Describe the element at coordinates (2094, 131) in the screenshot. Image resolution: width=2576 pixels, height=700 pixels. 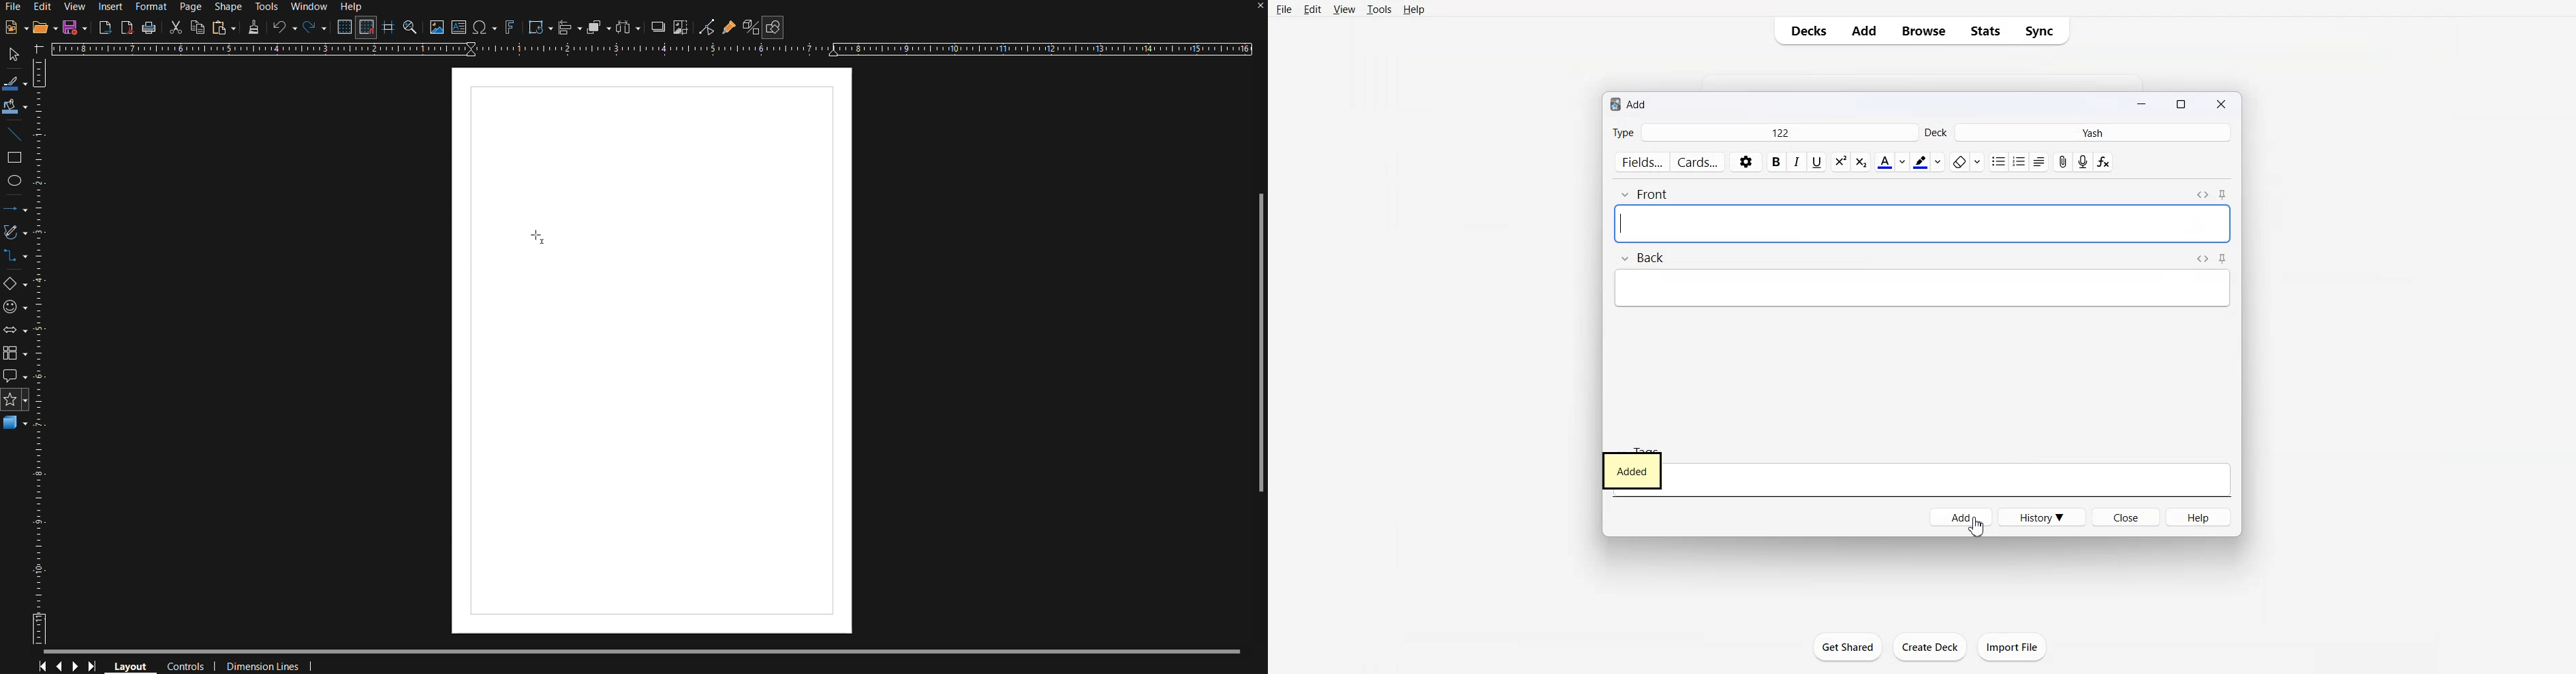
I see `Yash` at that location.